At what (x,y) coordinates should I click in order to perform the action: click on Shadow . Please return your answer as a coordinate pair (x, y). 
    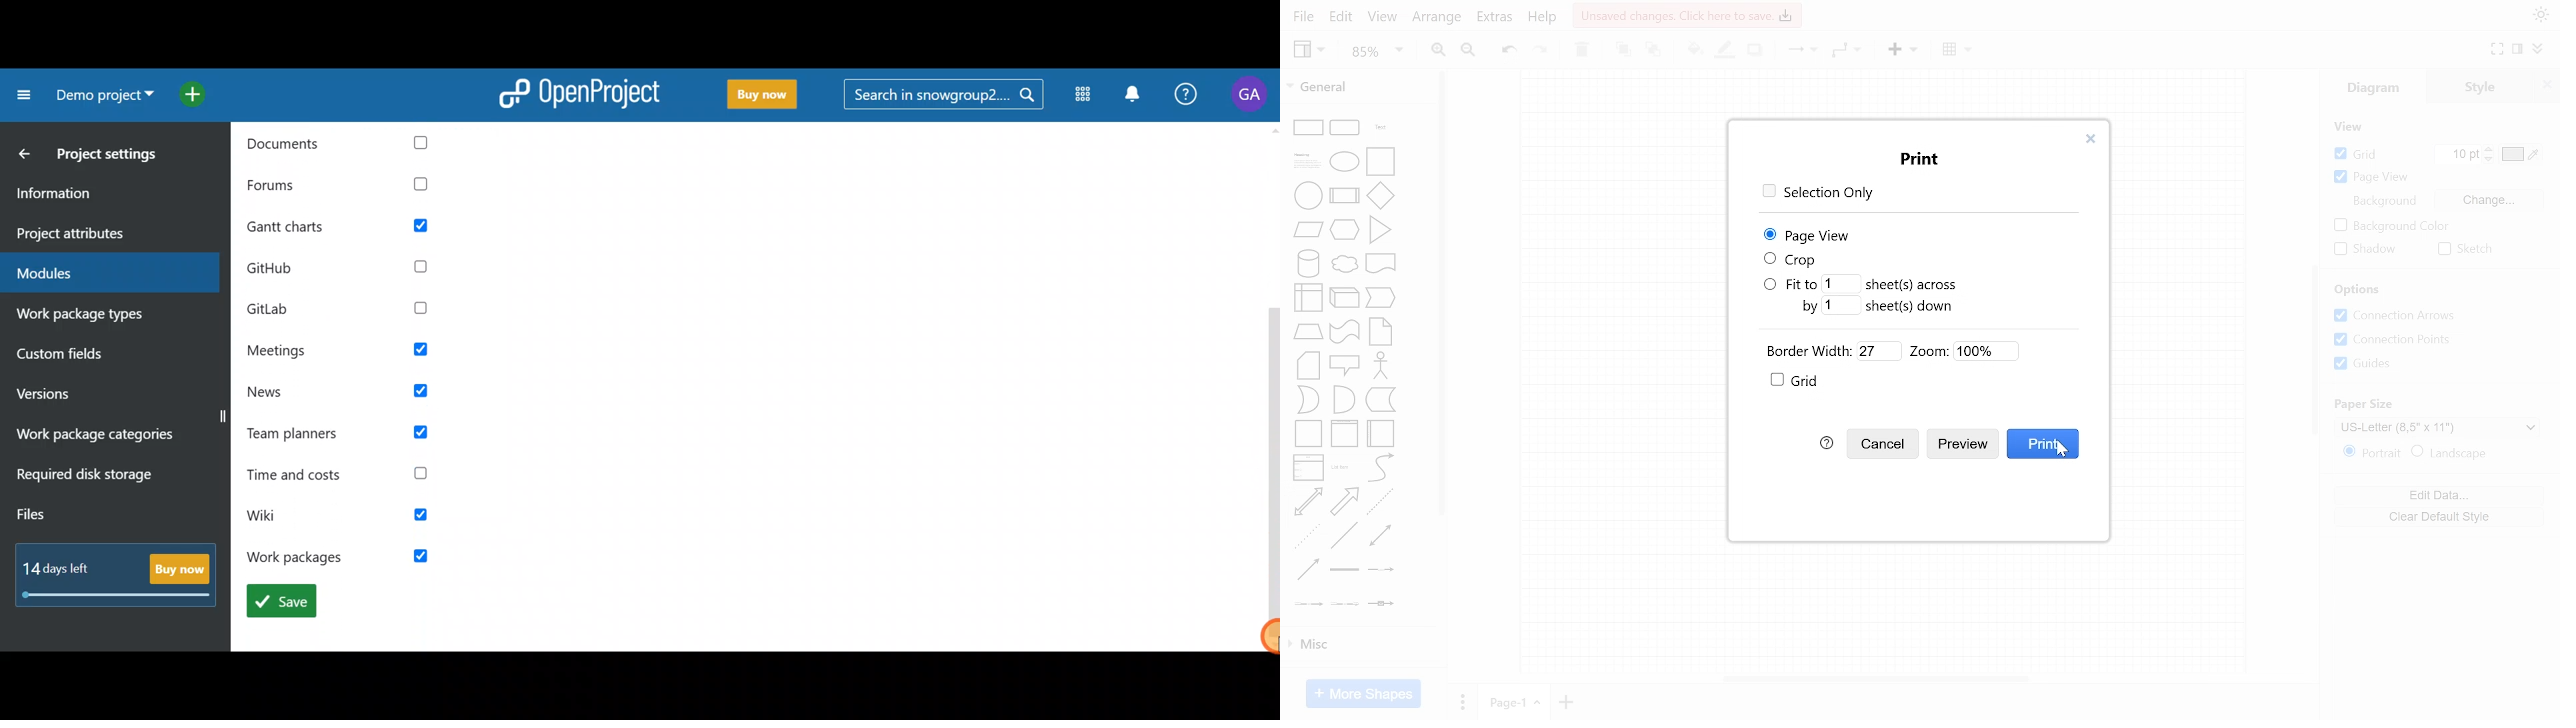
    Looking at the image, I should click on (1755, 50).